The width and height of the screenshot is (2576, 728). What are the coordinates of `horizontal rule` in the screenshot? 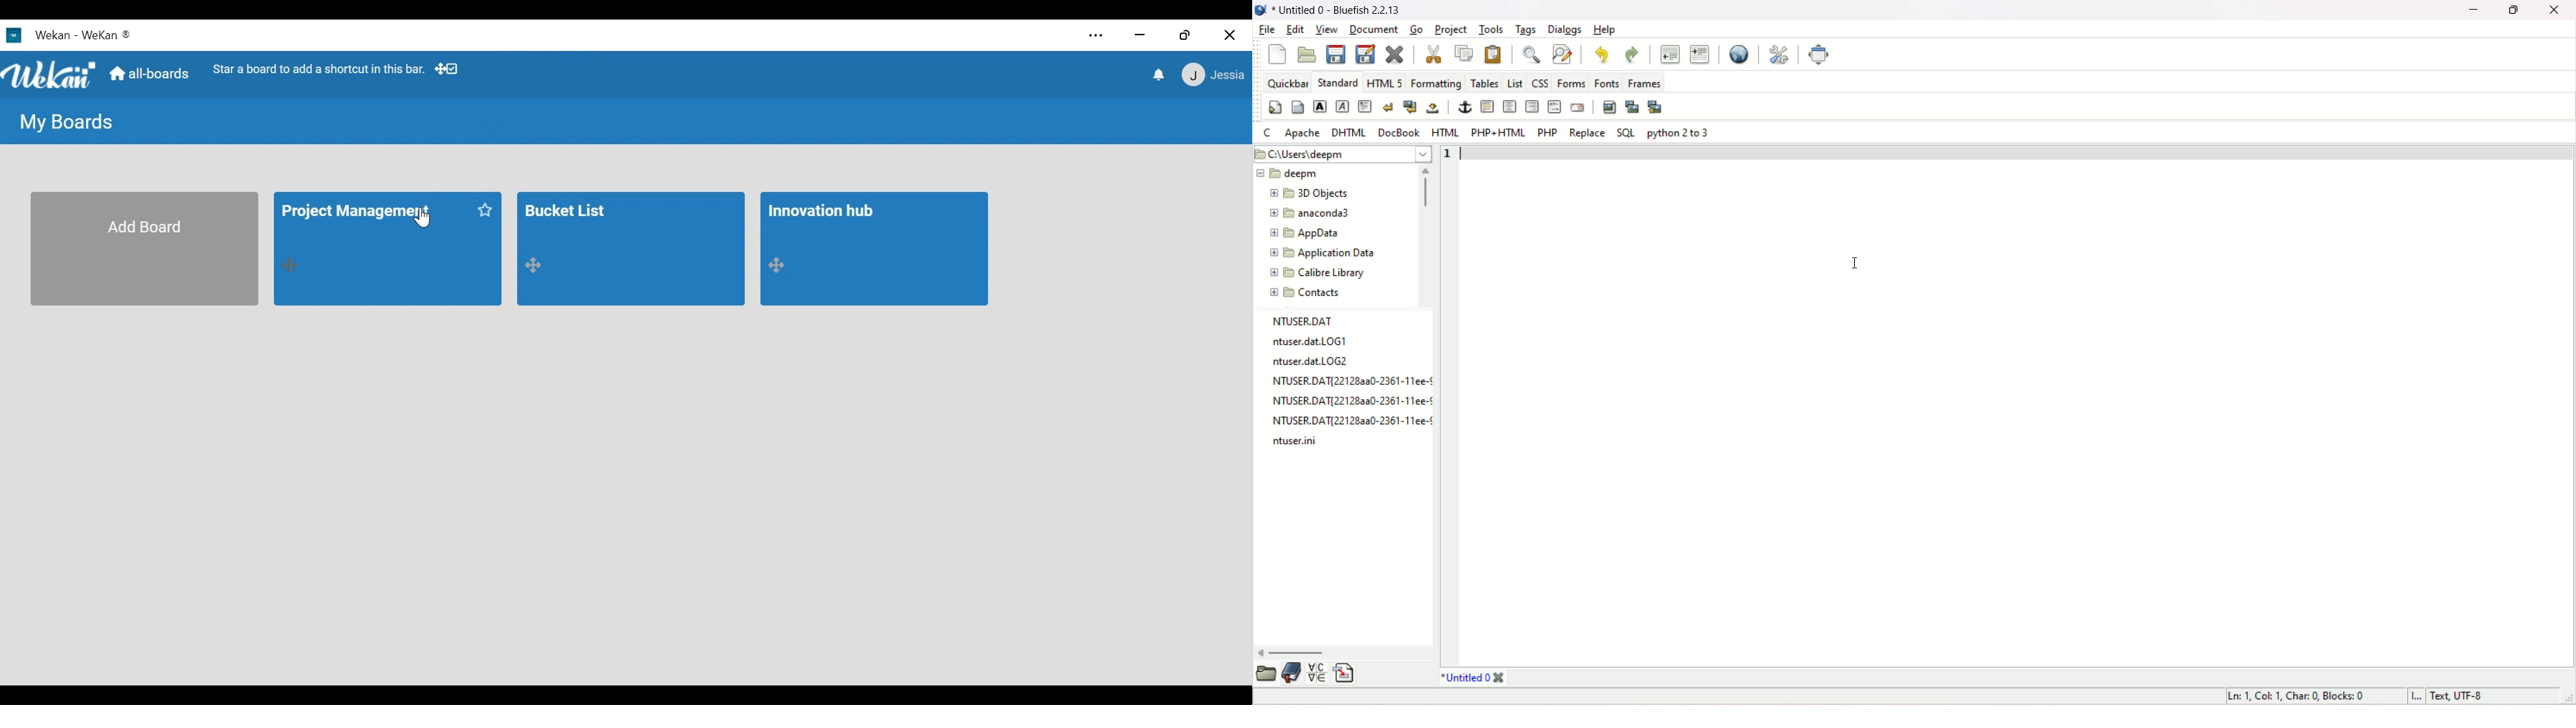 It's located at (1489, 106).